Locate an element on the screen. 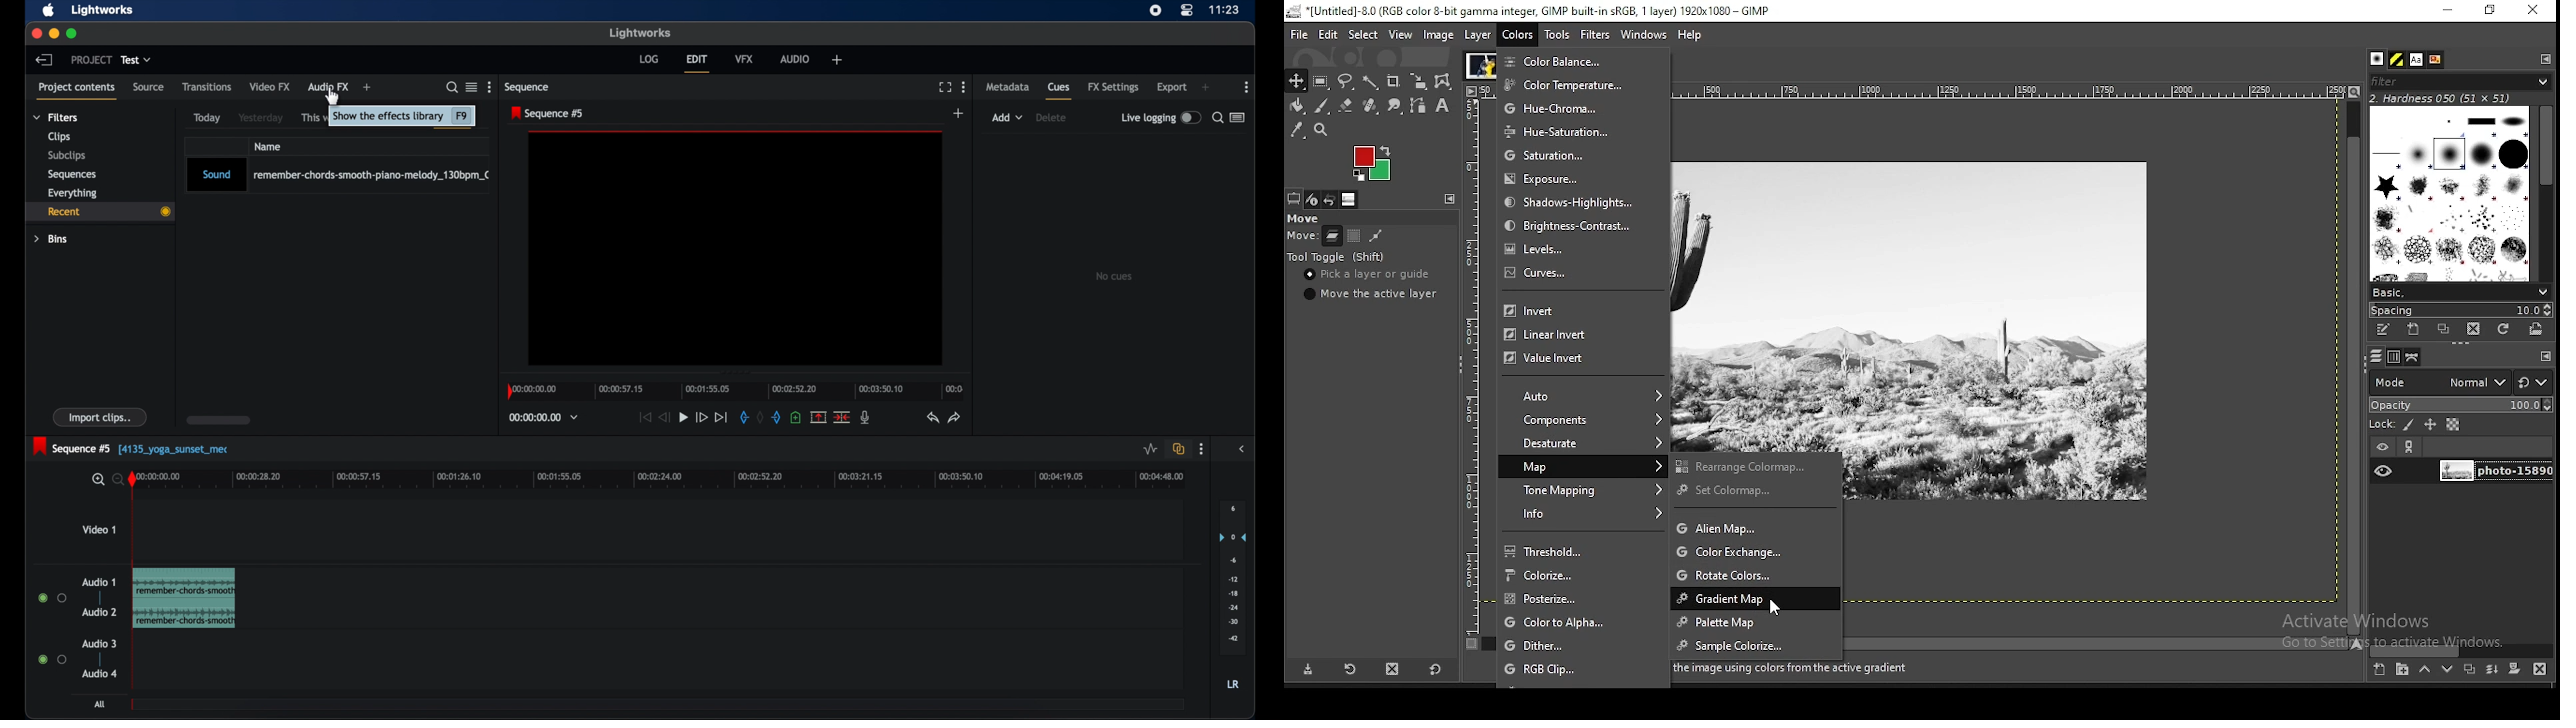 This screenshot has width=2576, height=728. redo is located at coordinates (955, 417).